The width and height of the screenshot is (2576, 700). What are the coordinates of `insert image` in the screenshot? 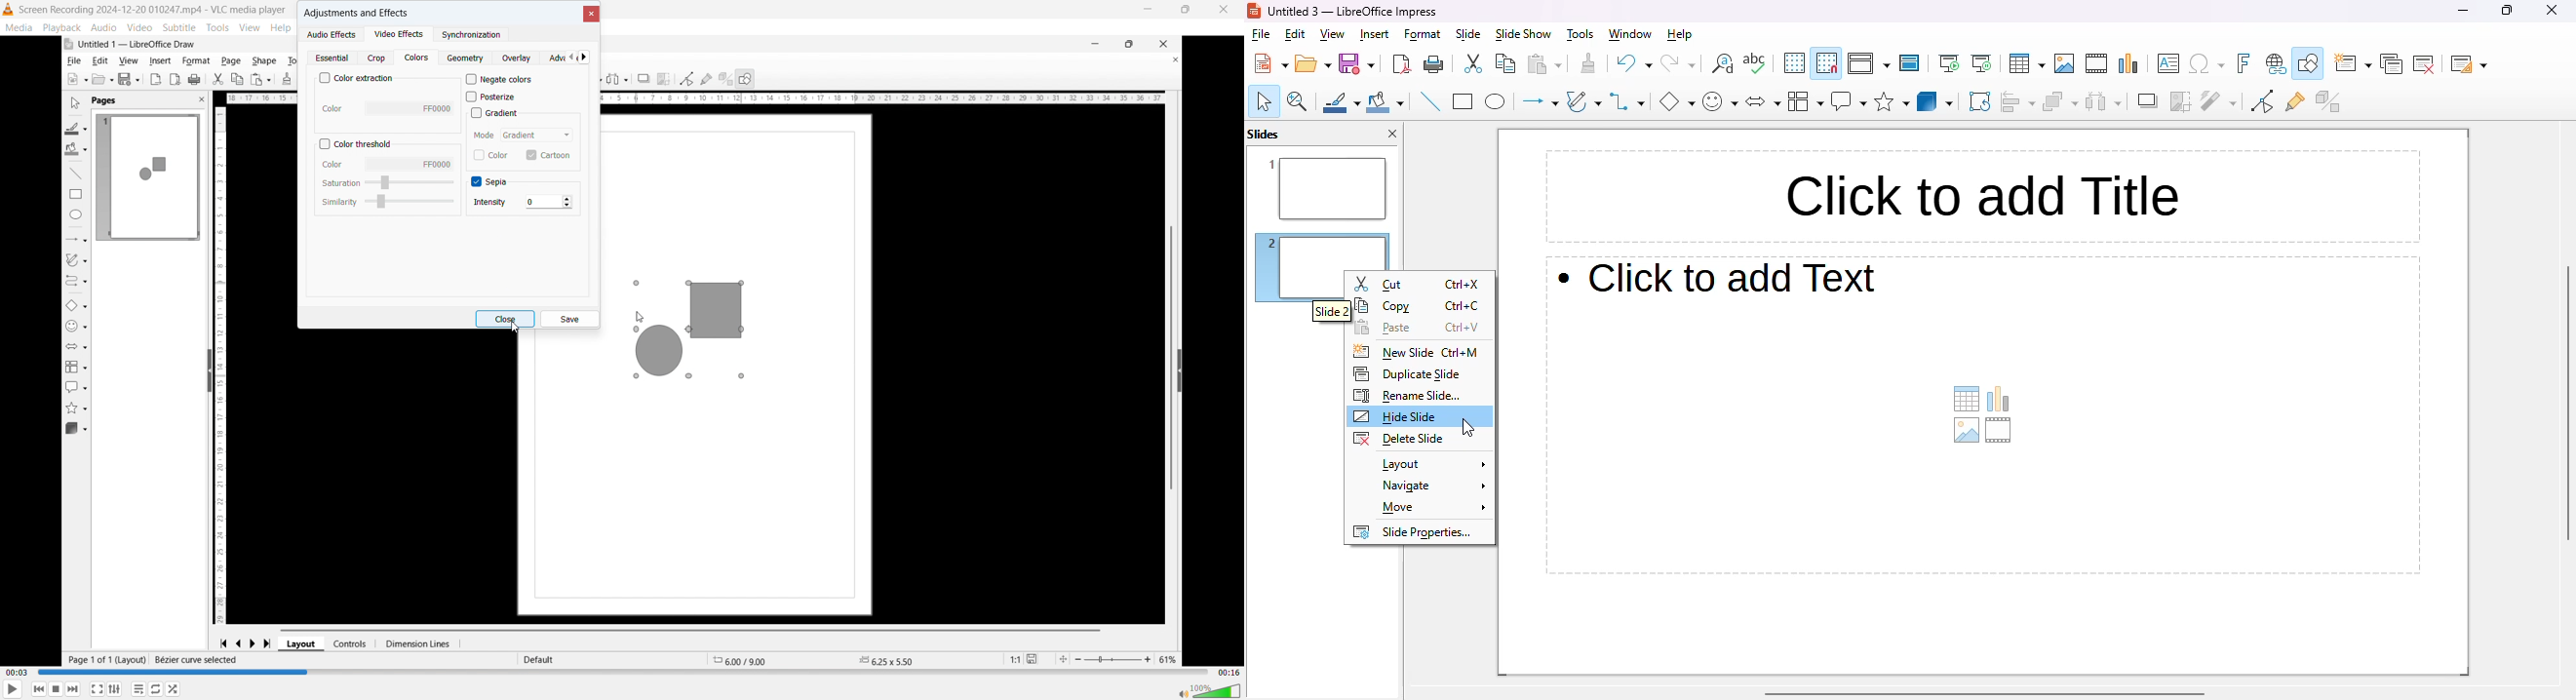 It's located at (1965, 432).